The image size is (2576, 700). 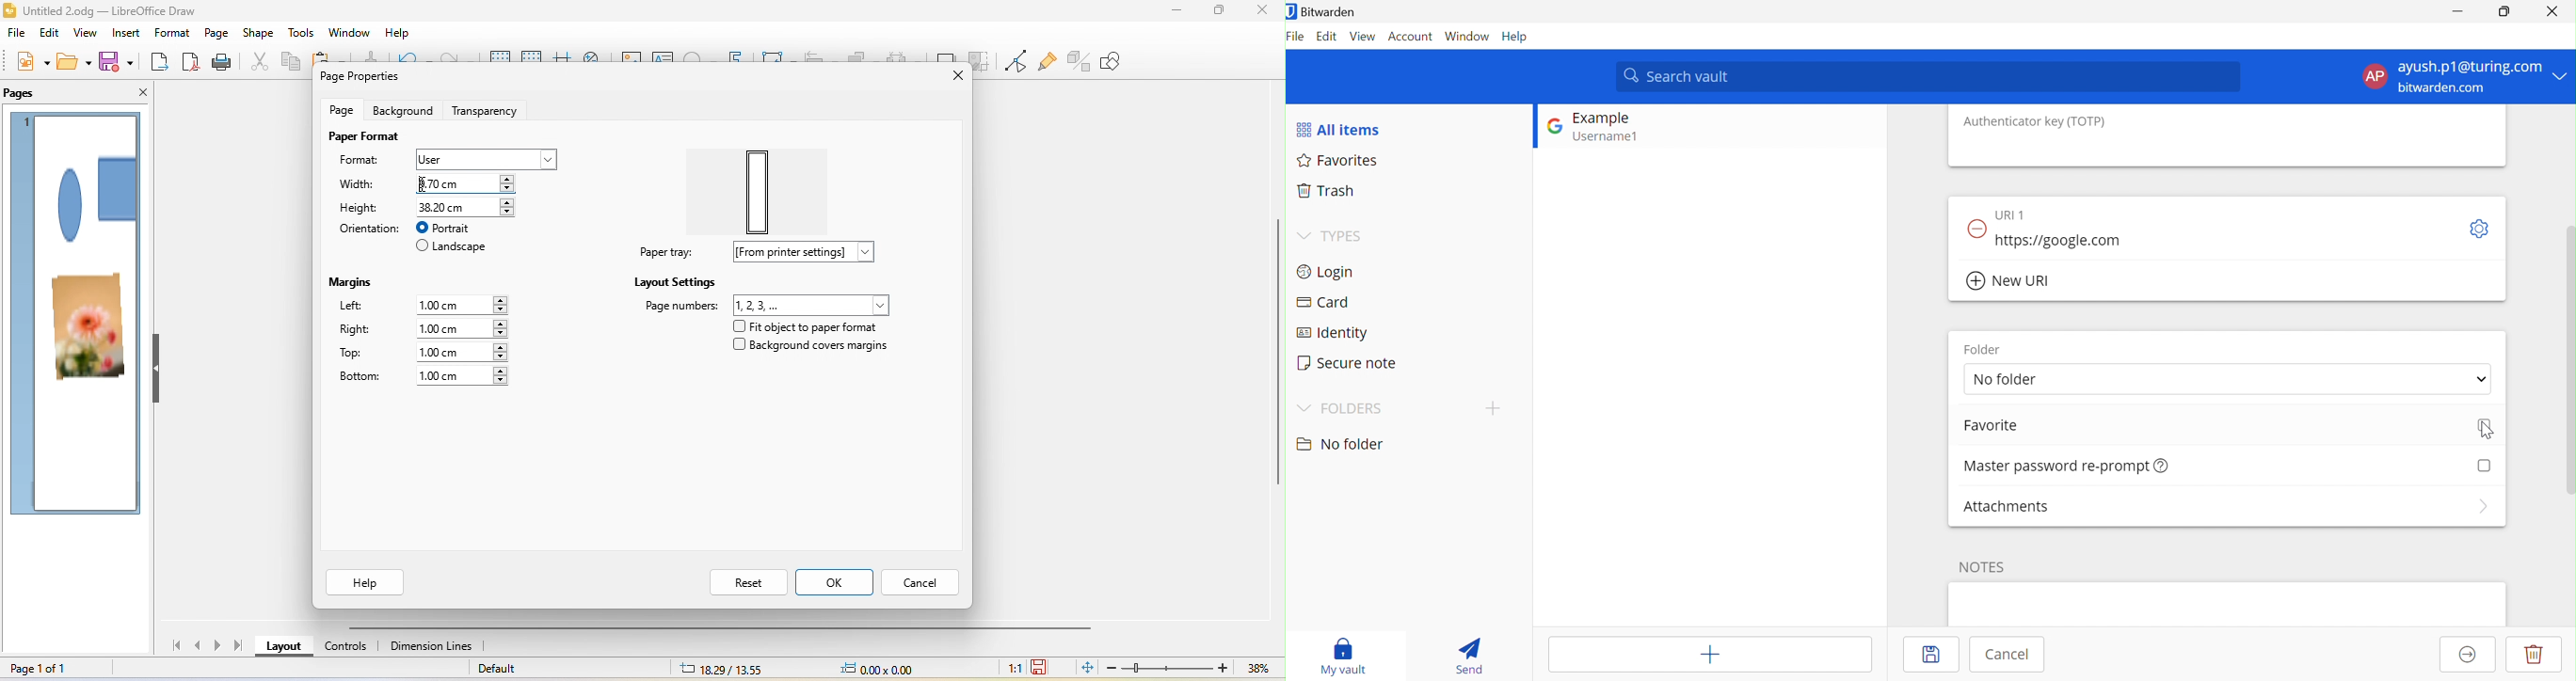 I want to click on 1.00 cm, so click(x=467, y=378).